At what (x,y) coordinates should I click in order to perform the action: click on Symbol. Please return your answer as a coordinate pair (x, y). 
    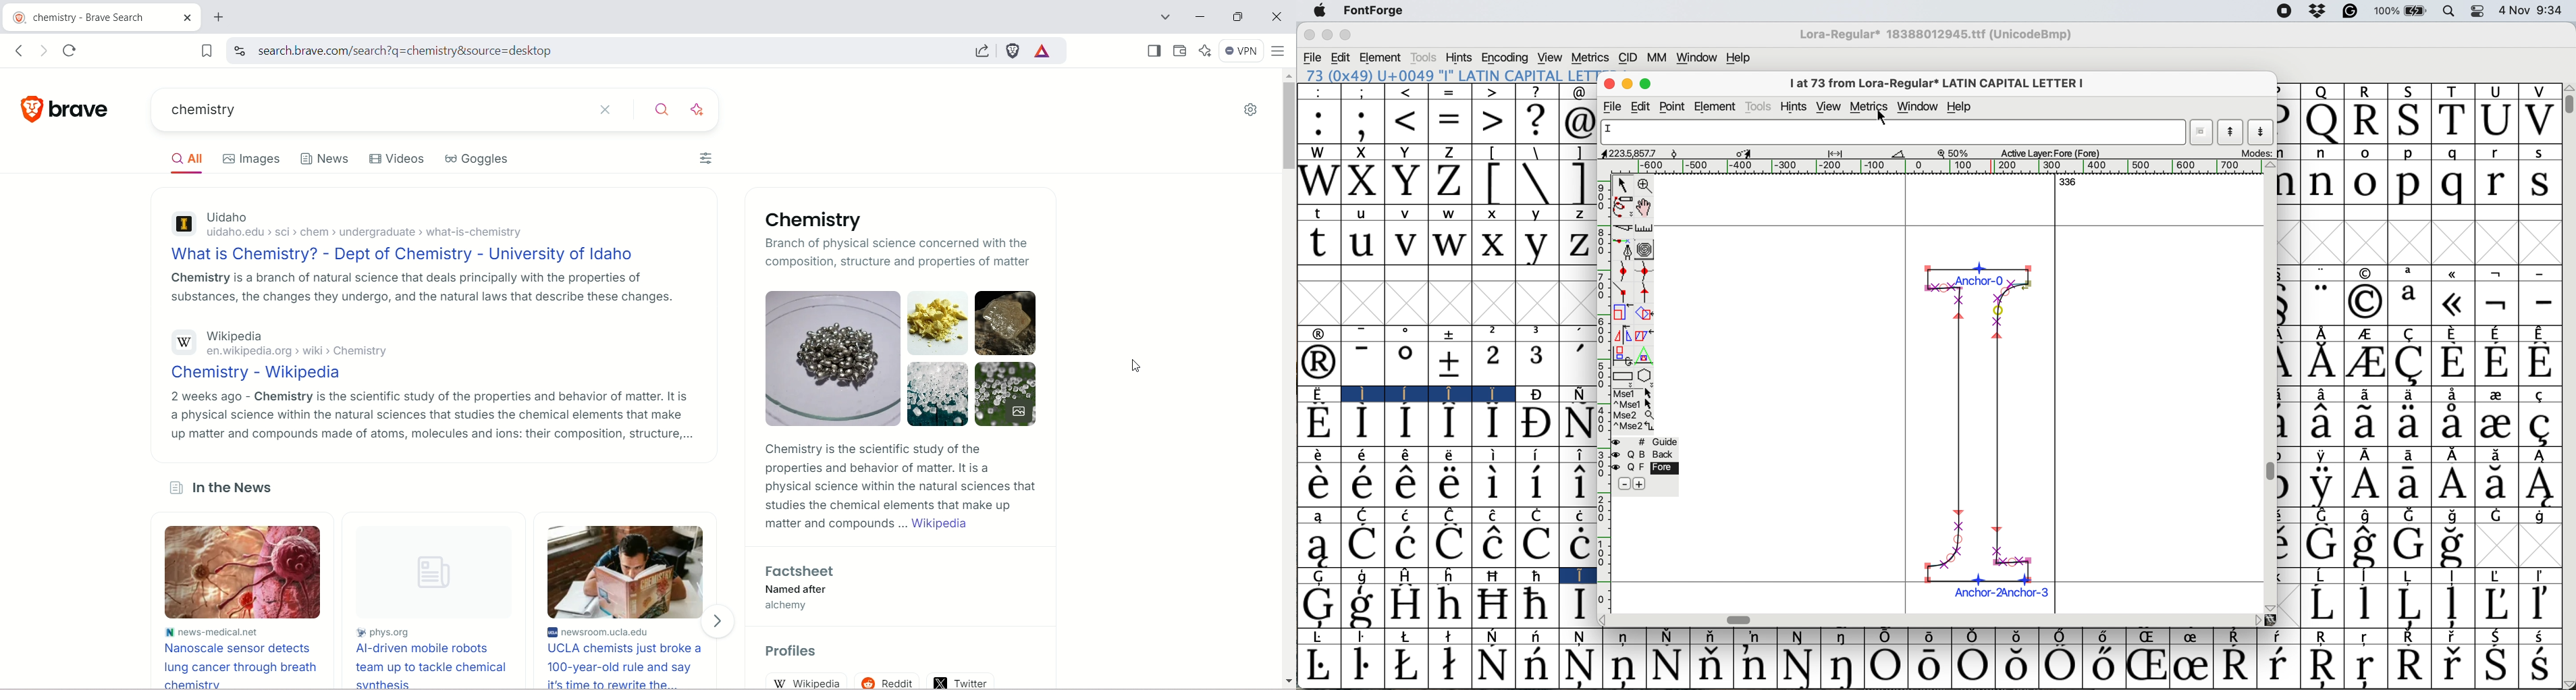
    Looking at the image, I should click on (1929, 637).